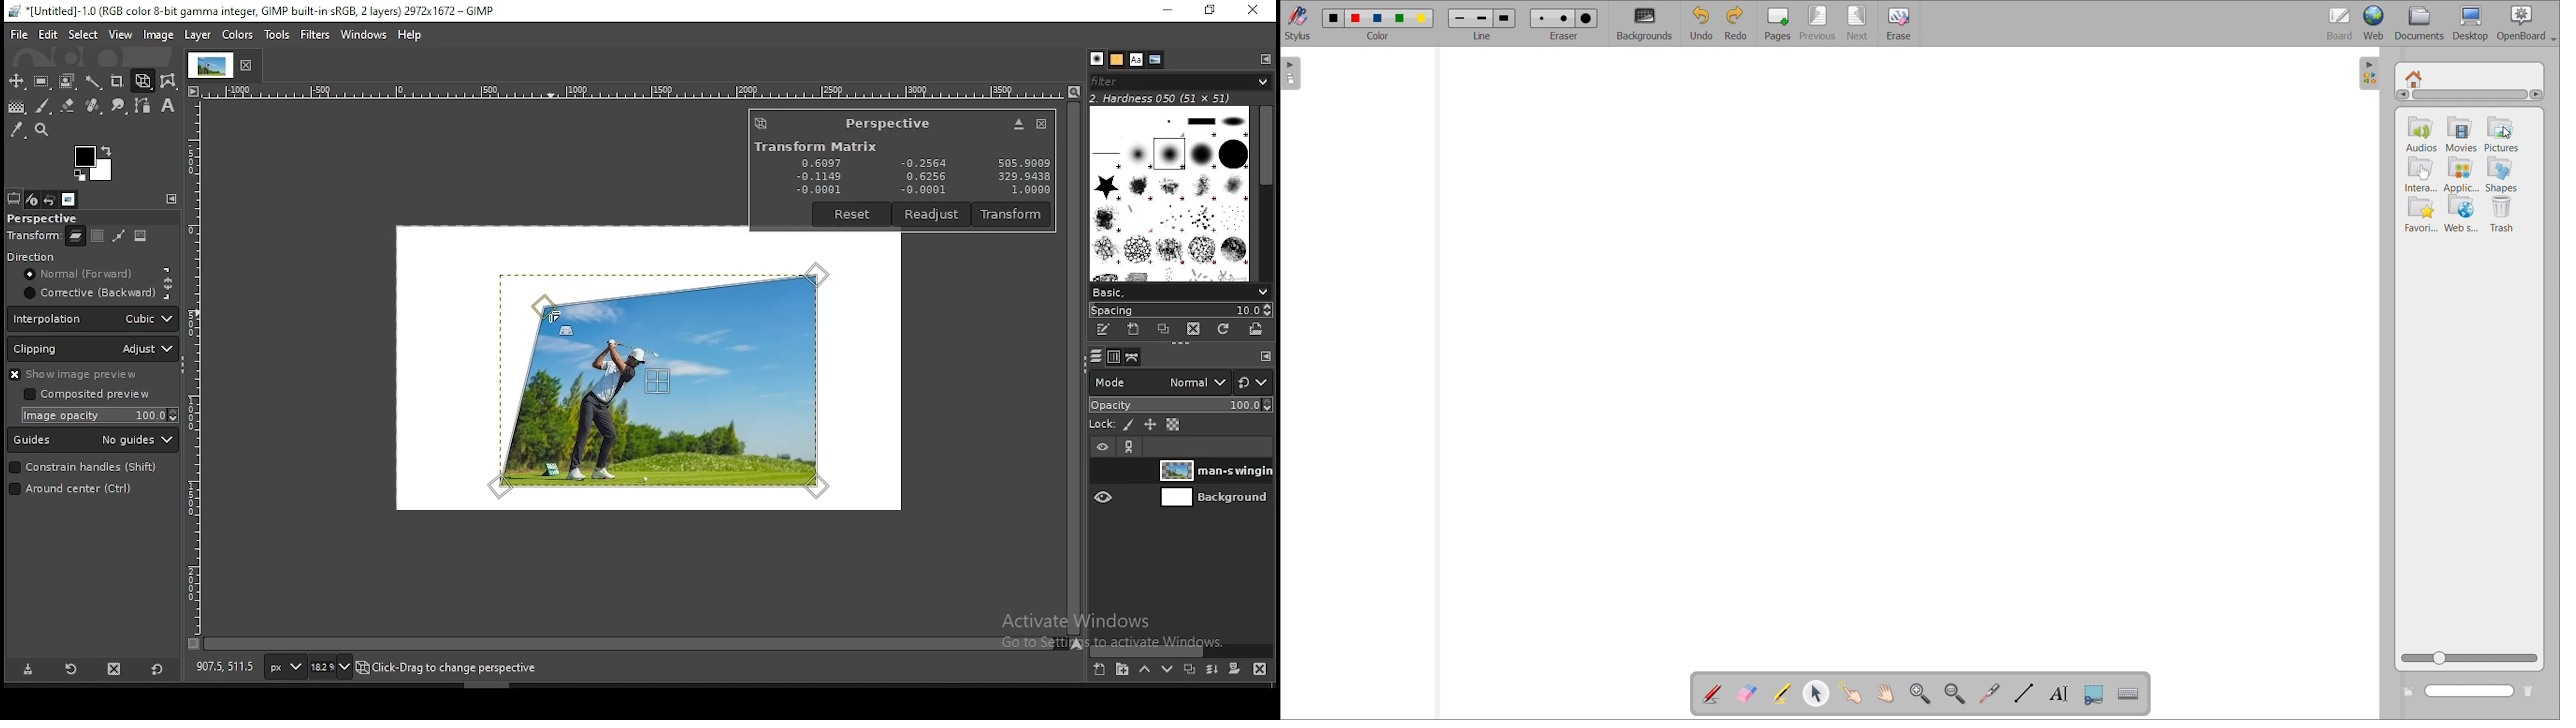 This screenshot has height=728, width=2576. Describe the element at coordinates (922, 177) in the screenshot. I see `-0.6256` at that location.